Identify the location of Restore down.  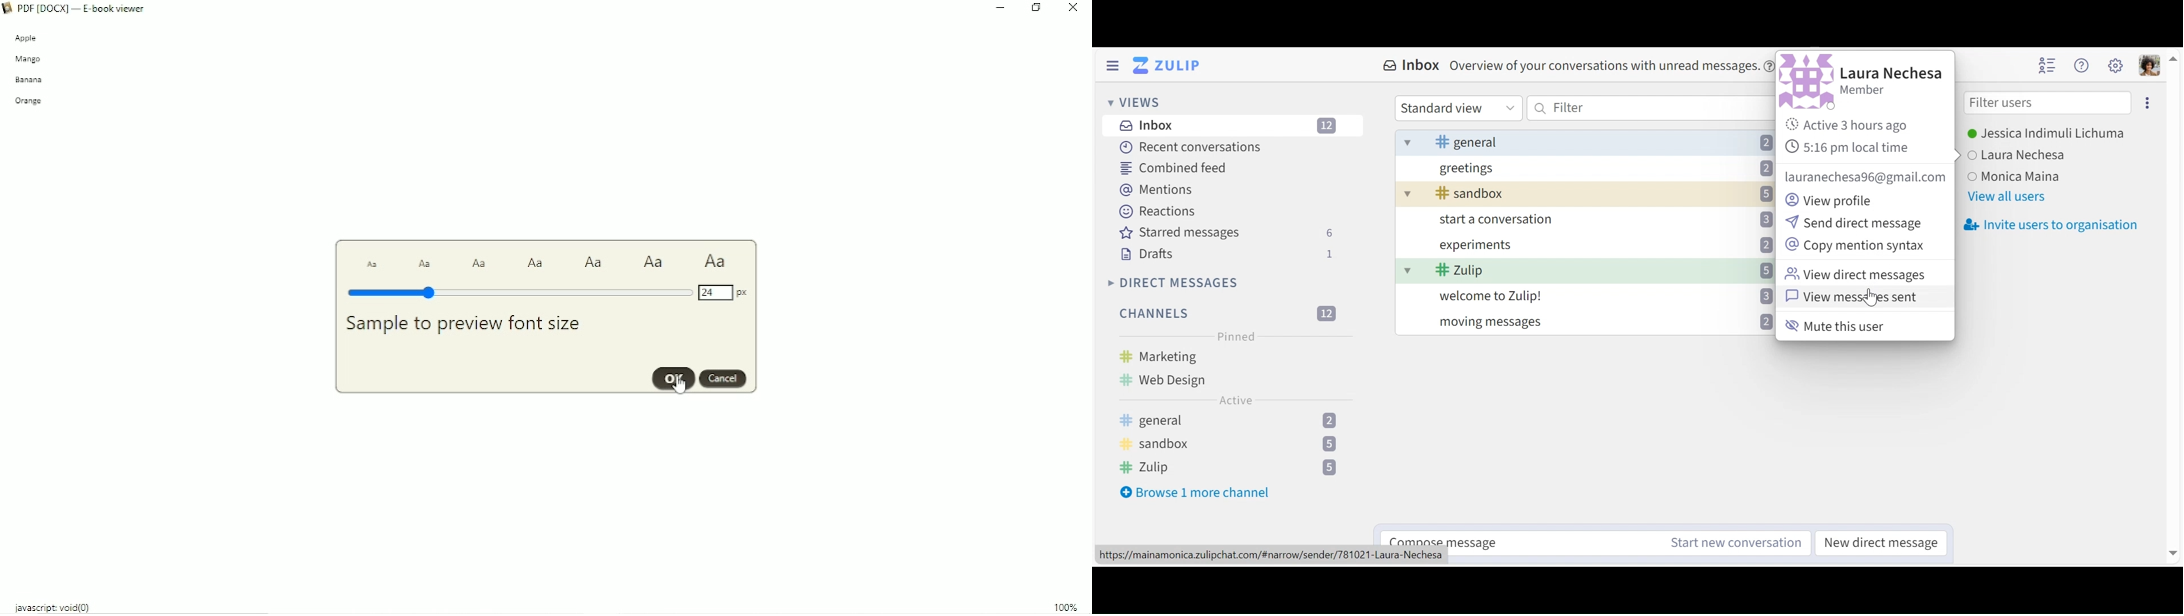
(1037, 8).